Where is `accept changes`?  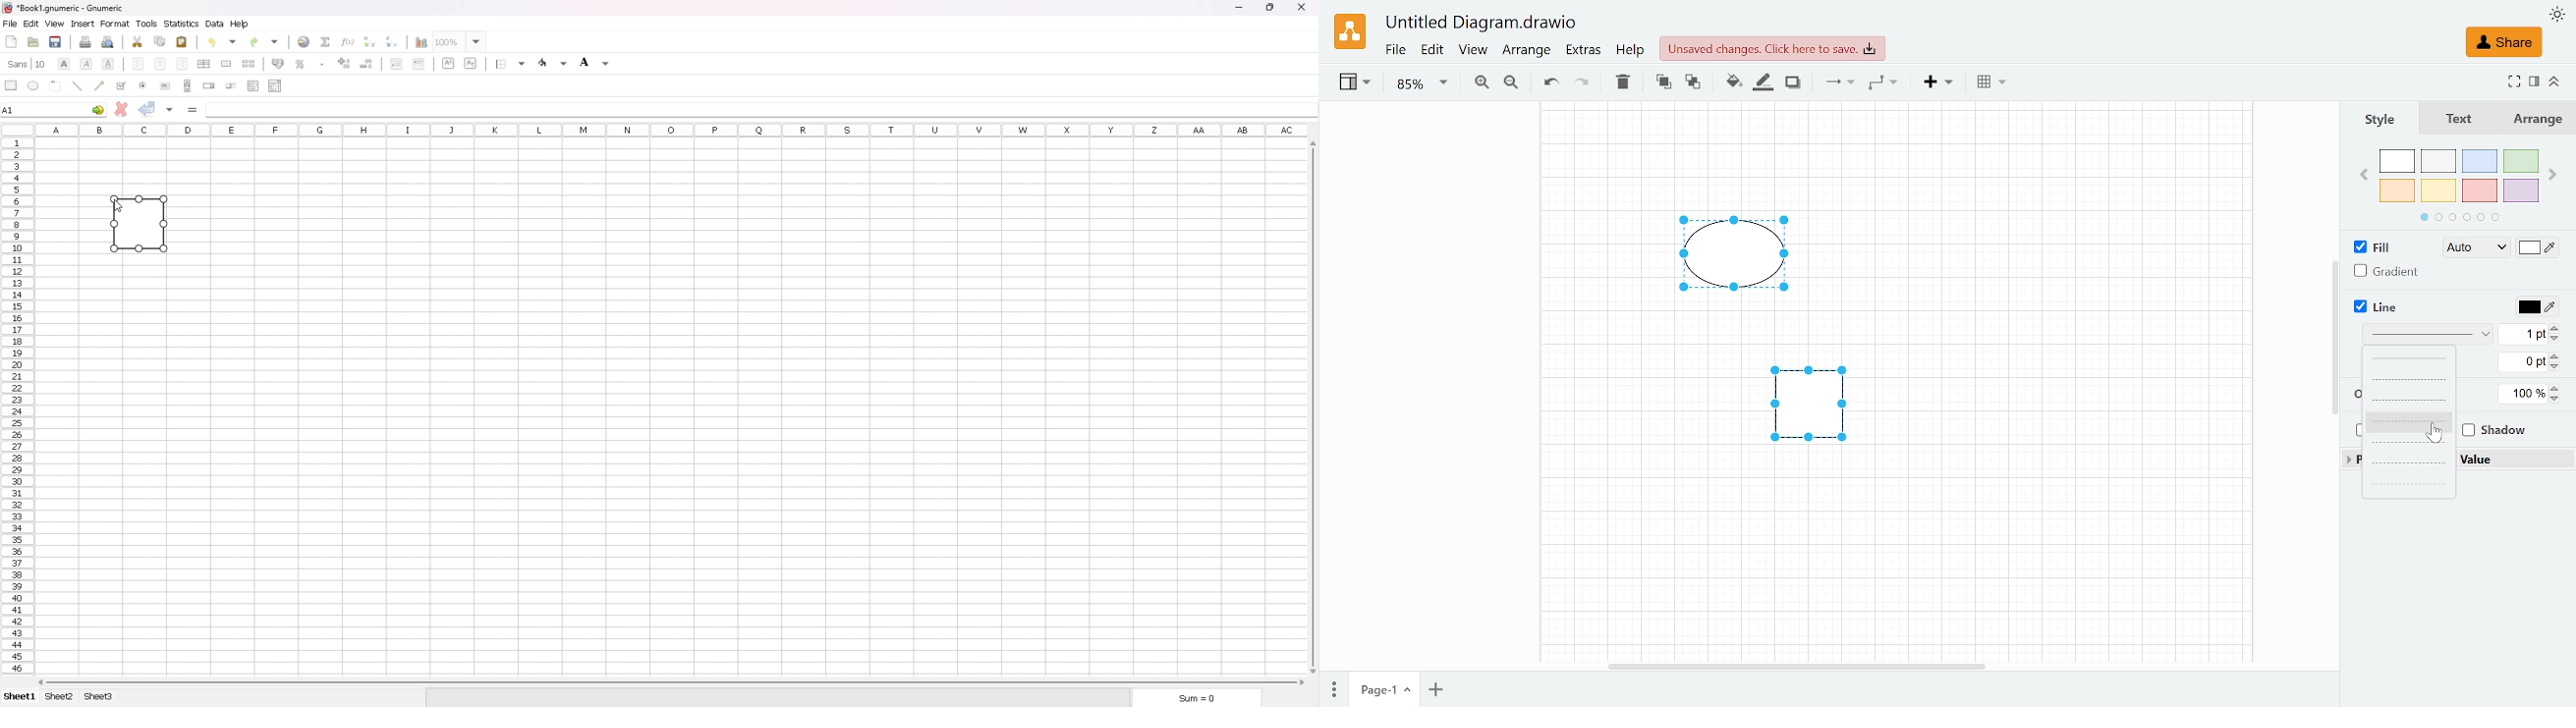 accept changes is located at coordinates (148, 109).